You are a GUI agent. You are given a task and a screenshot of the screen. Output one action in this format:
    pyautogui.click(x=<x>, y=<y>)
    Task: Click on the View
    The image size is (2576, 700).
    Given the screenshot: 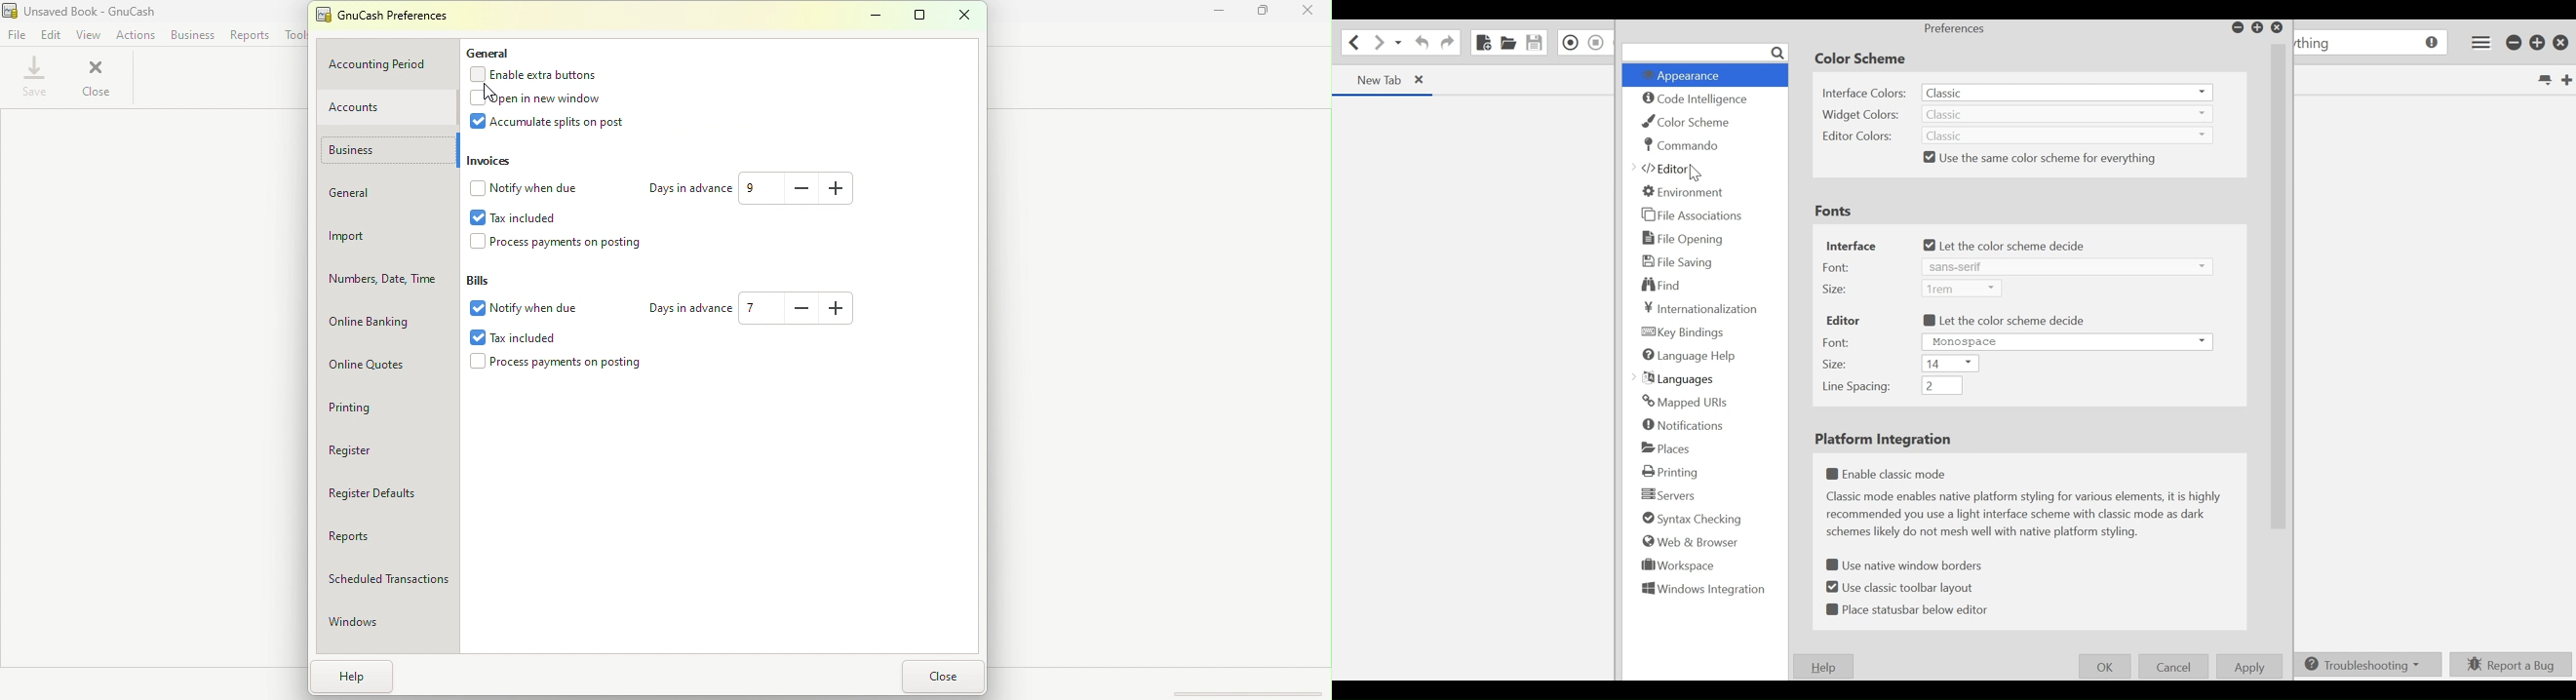 What is the action you would take?
    pyautogui.click(x=90, y=35)
    